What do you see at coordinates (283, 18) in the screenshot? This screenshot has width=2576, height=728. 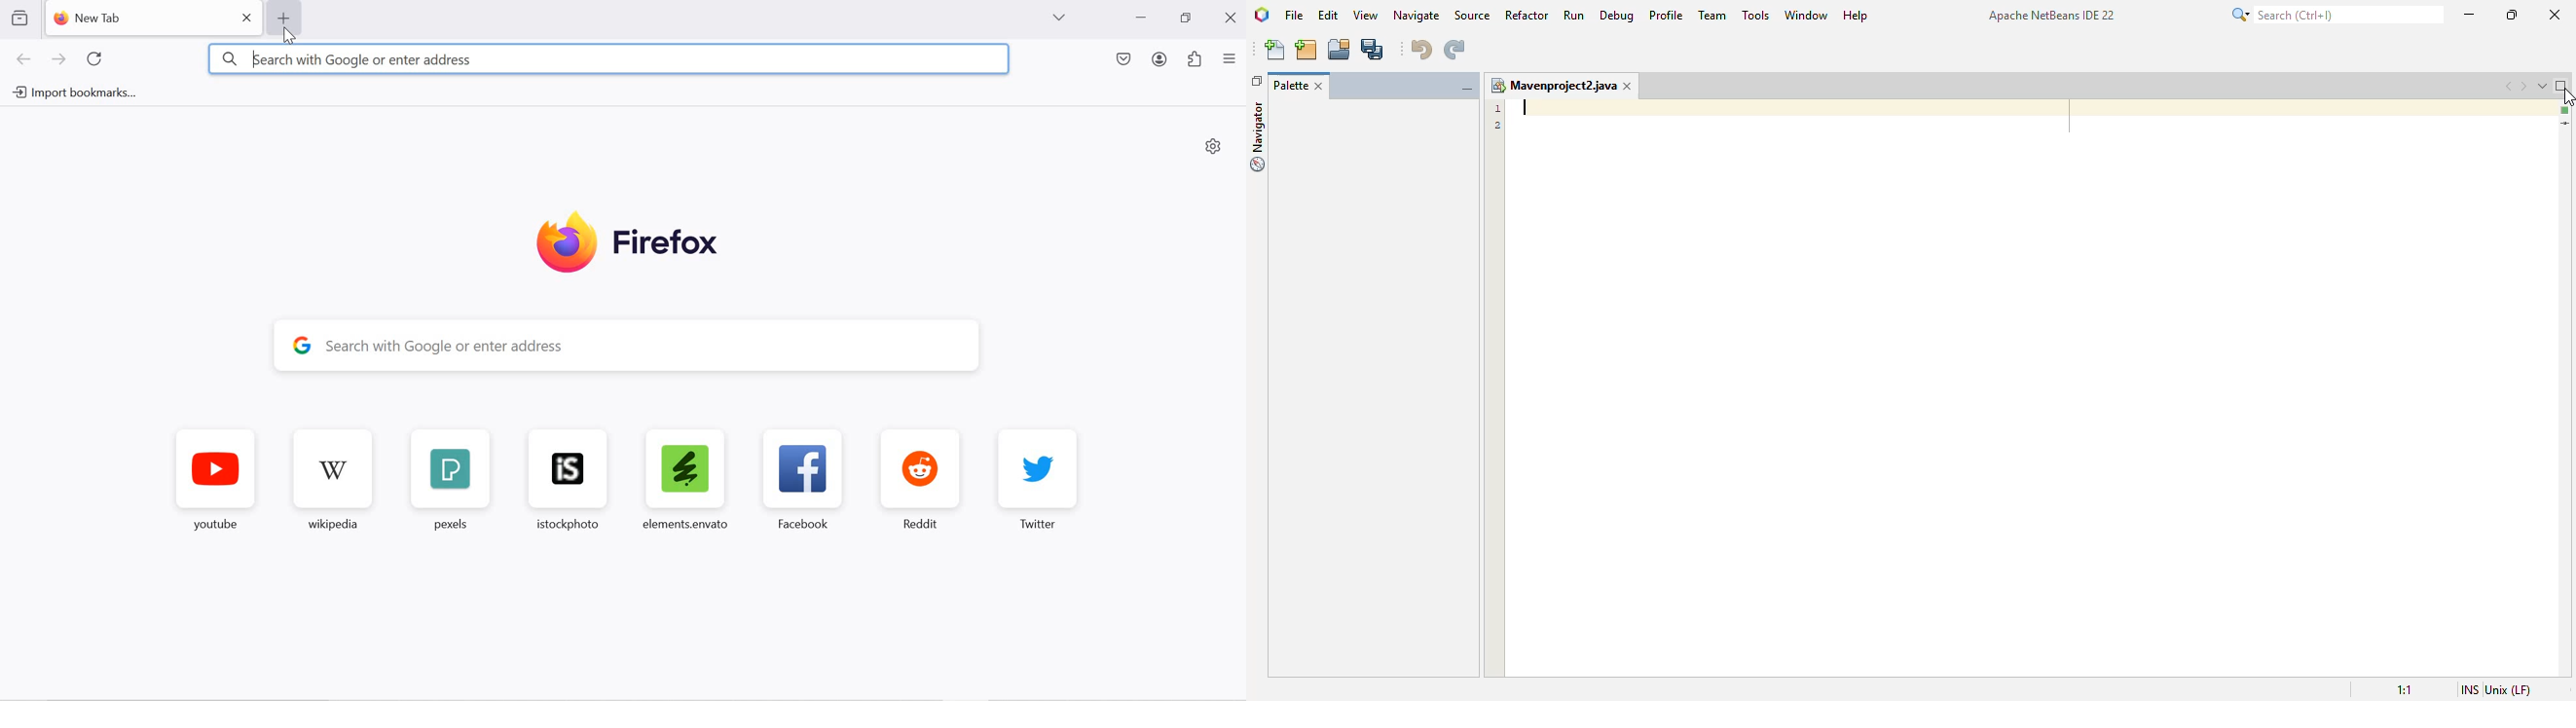 I see `open new tab` at bounding box center [283, 18].